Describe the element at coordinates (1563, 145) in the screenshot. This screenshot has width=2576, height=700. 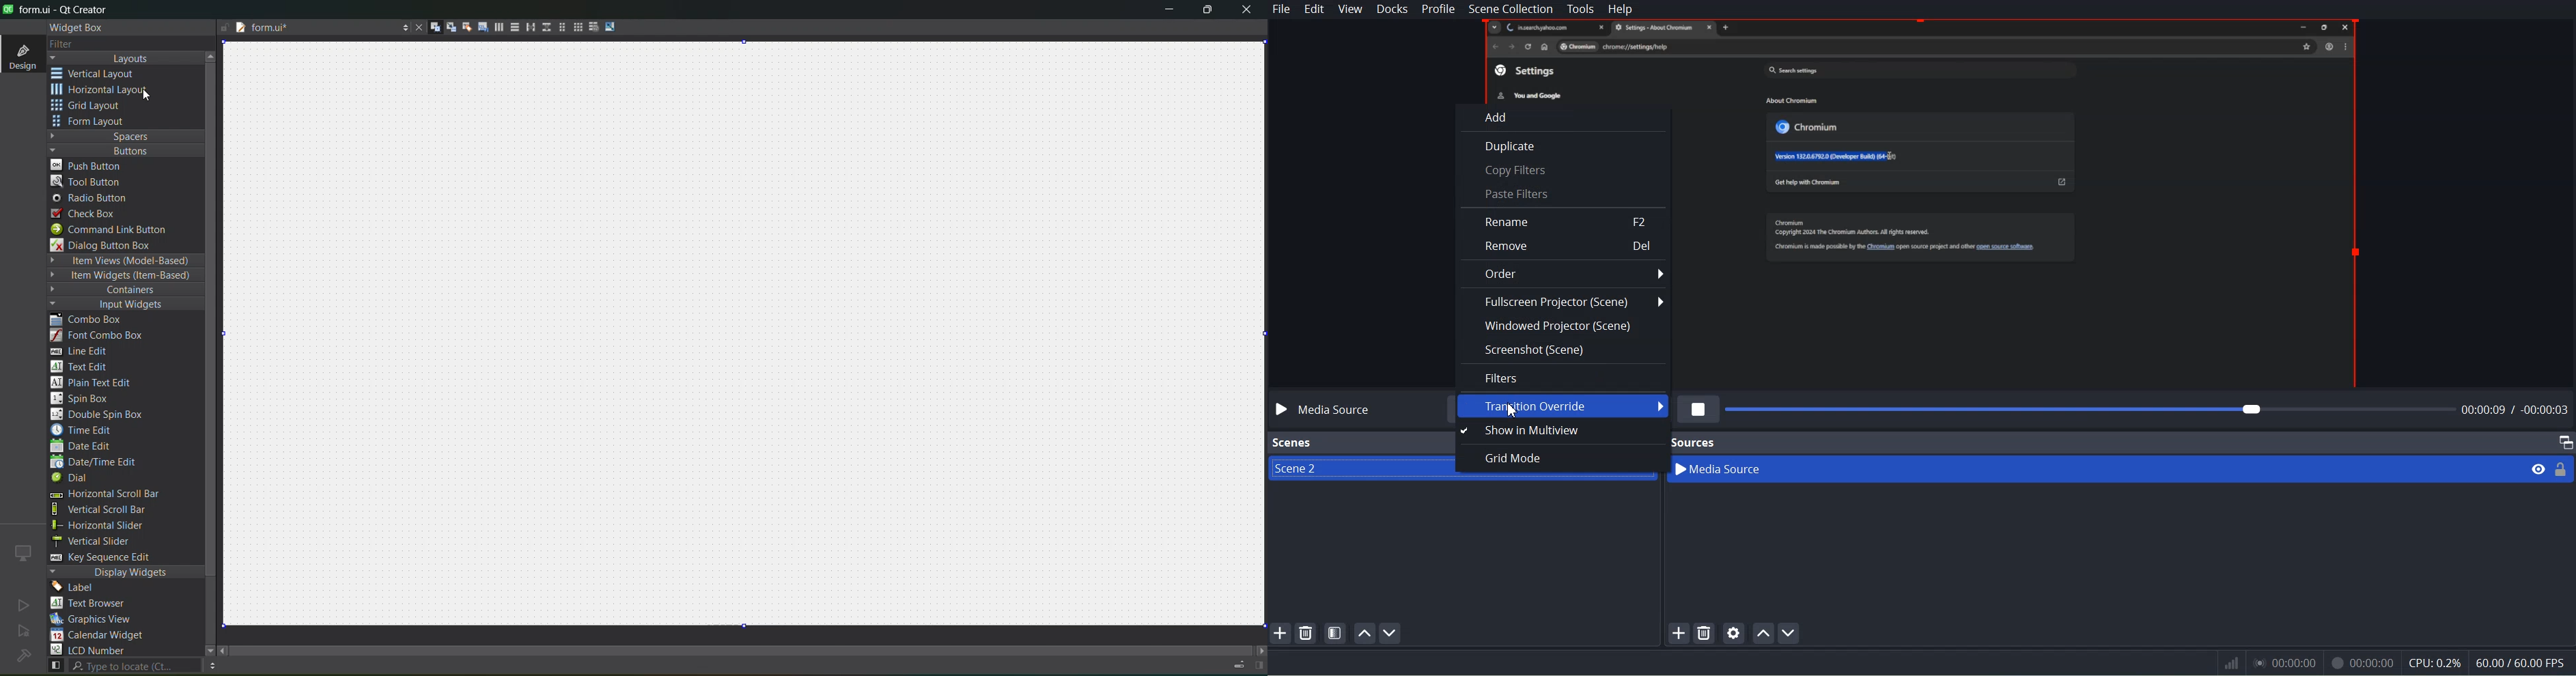
I see `Duplicates` at that location.